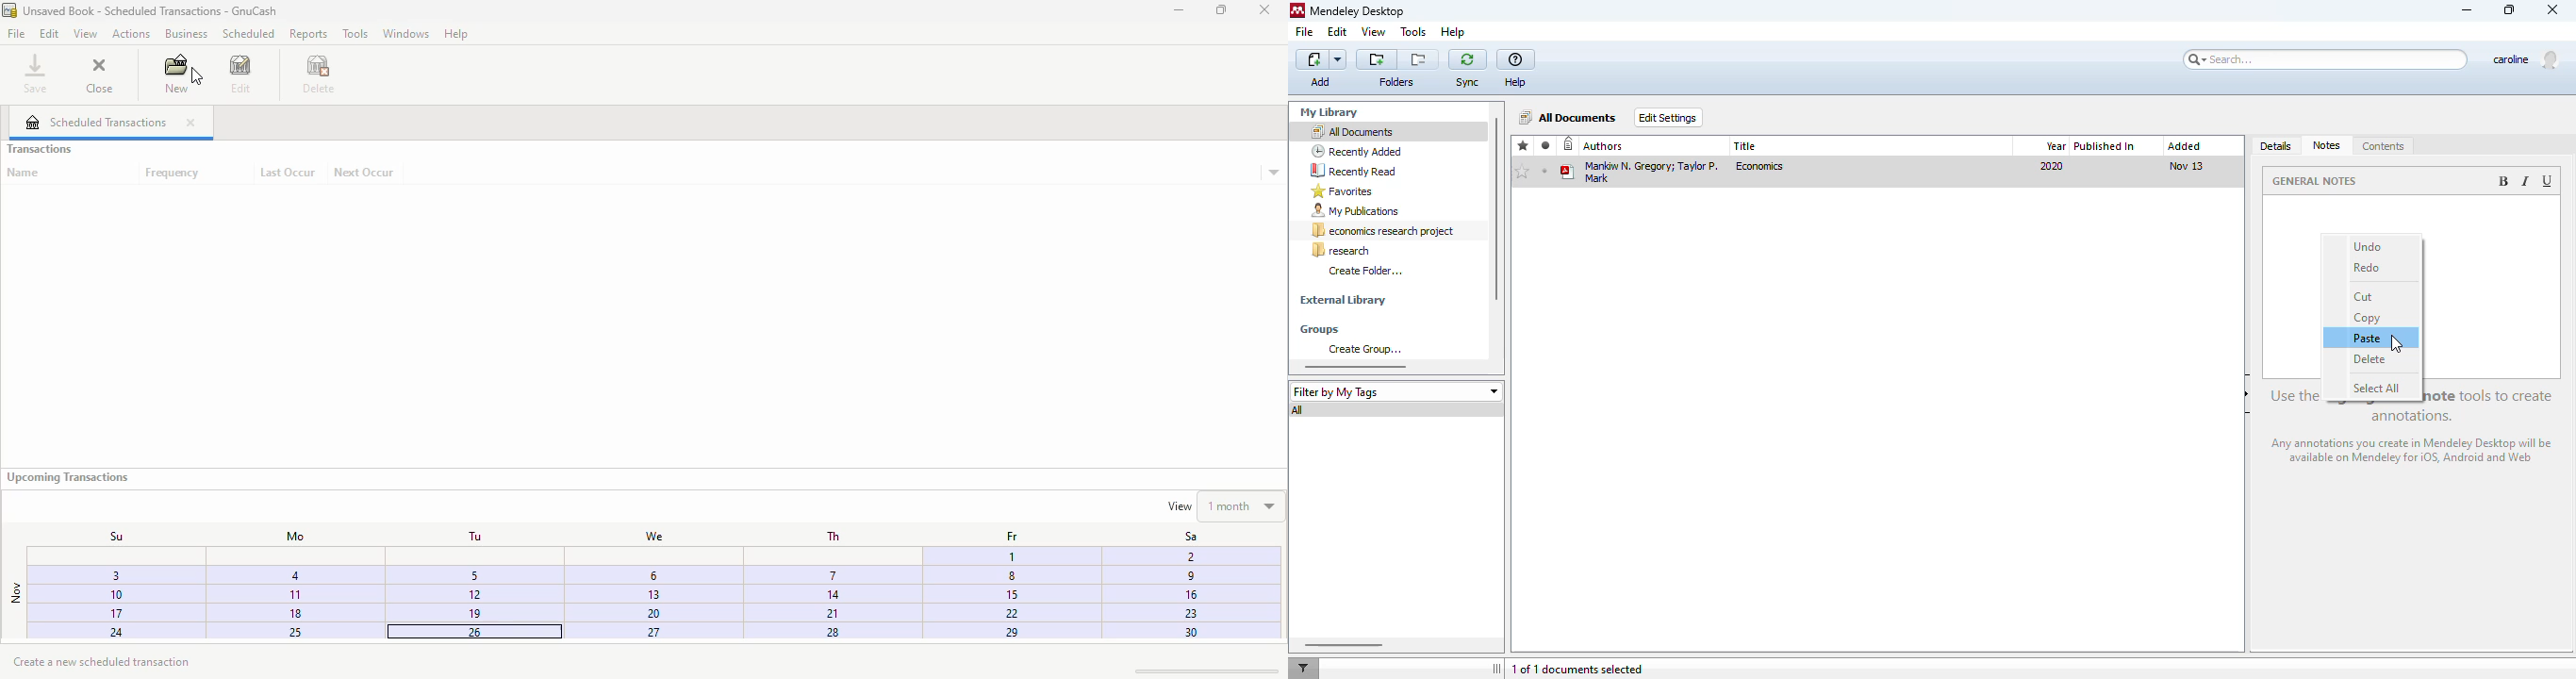 This screenshot has height=700, width=2576. I want to click on 25, so click(285, 632).